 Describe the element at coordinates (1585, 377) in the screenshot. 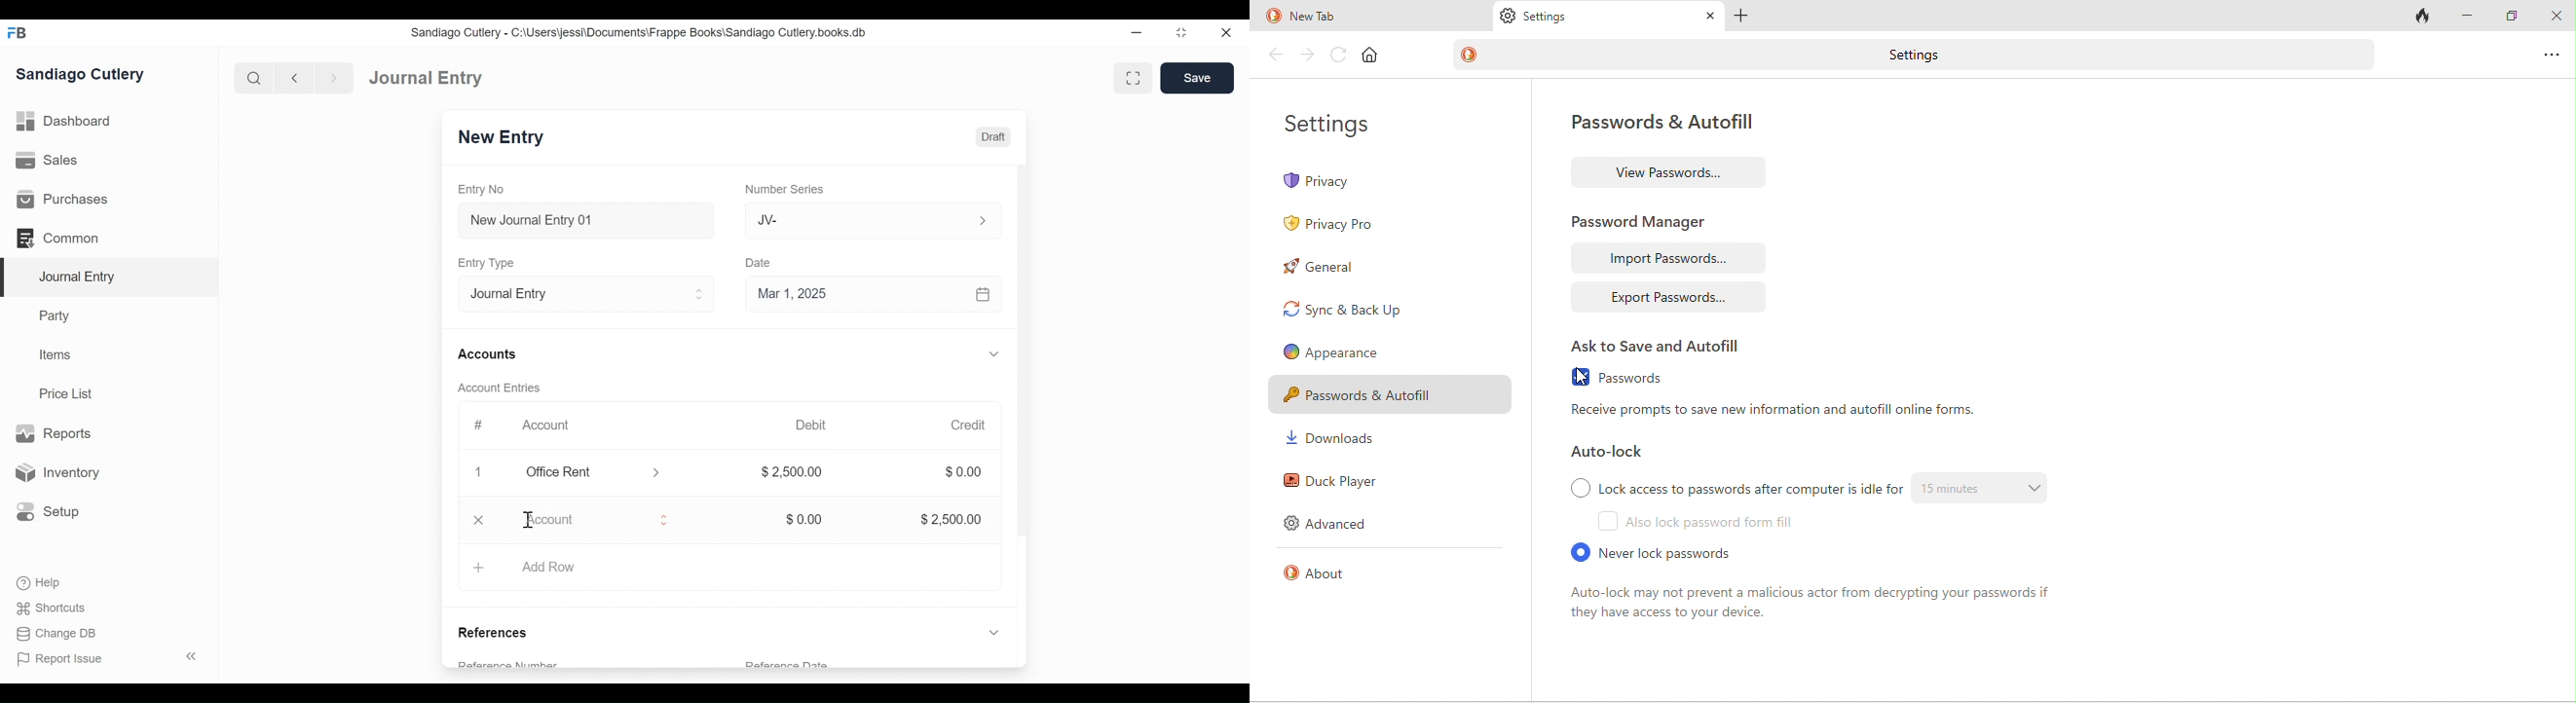

I see `cursor movement` at that location.